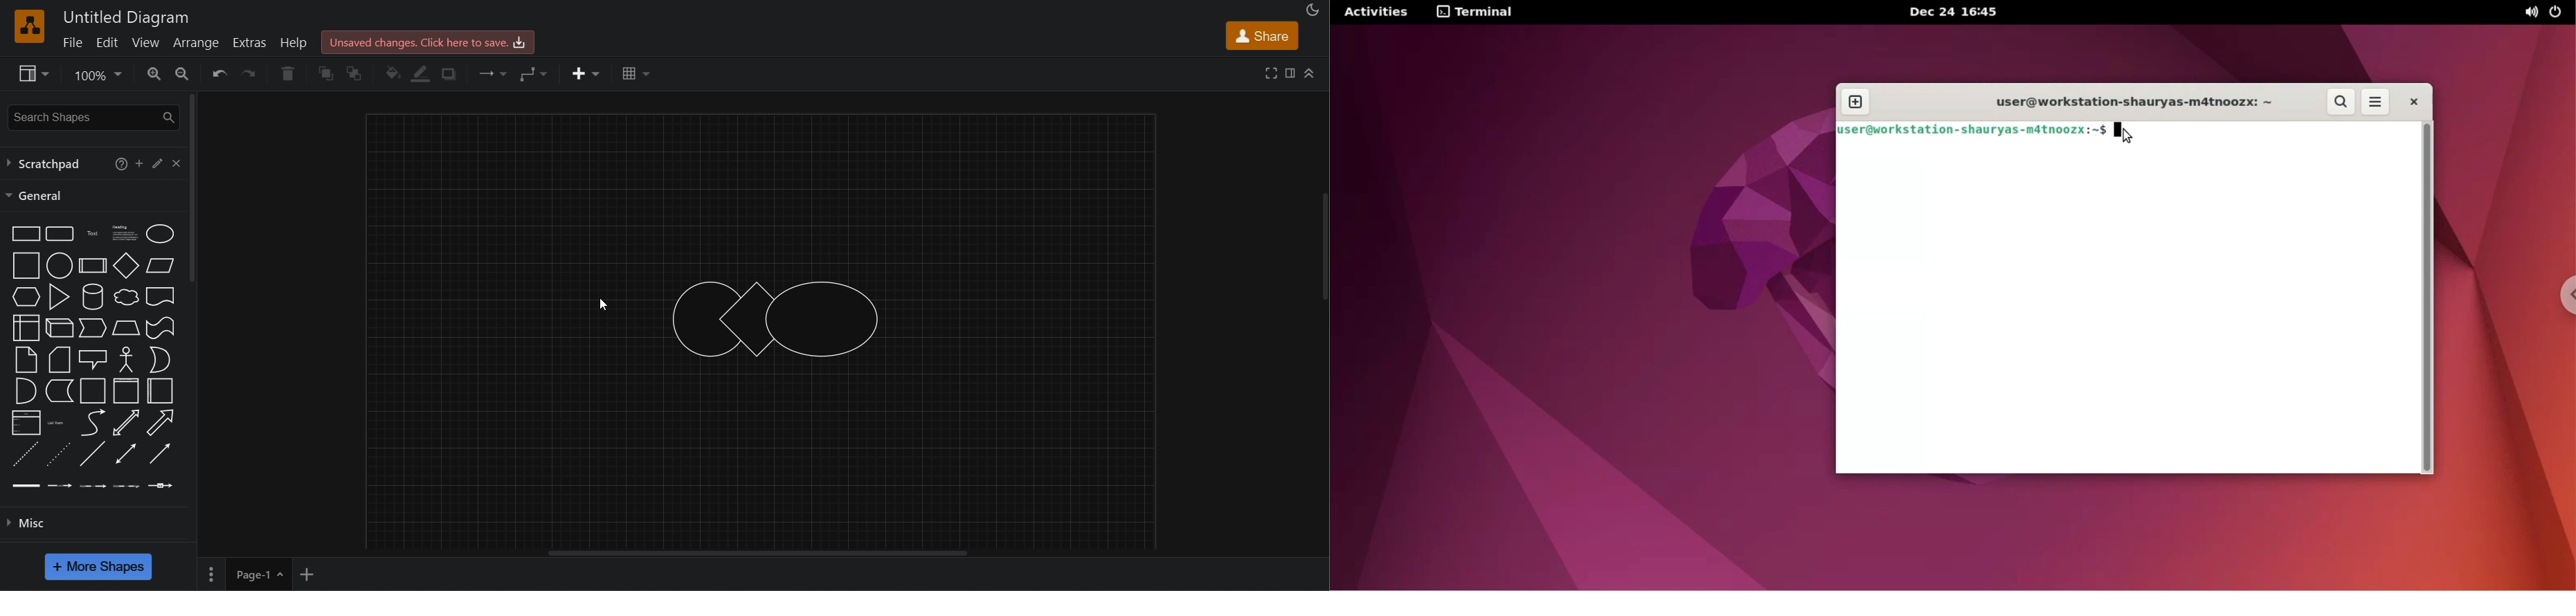 The image size is (2576, 616). Describe the element at coordinates (287, 73) in the screenshot. I see `delete` at that location.